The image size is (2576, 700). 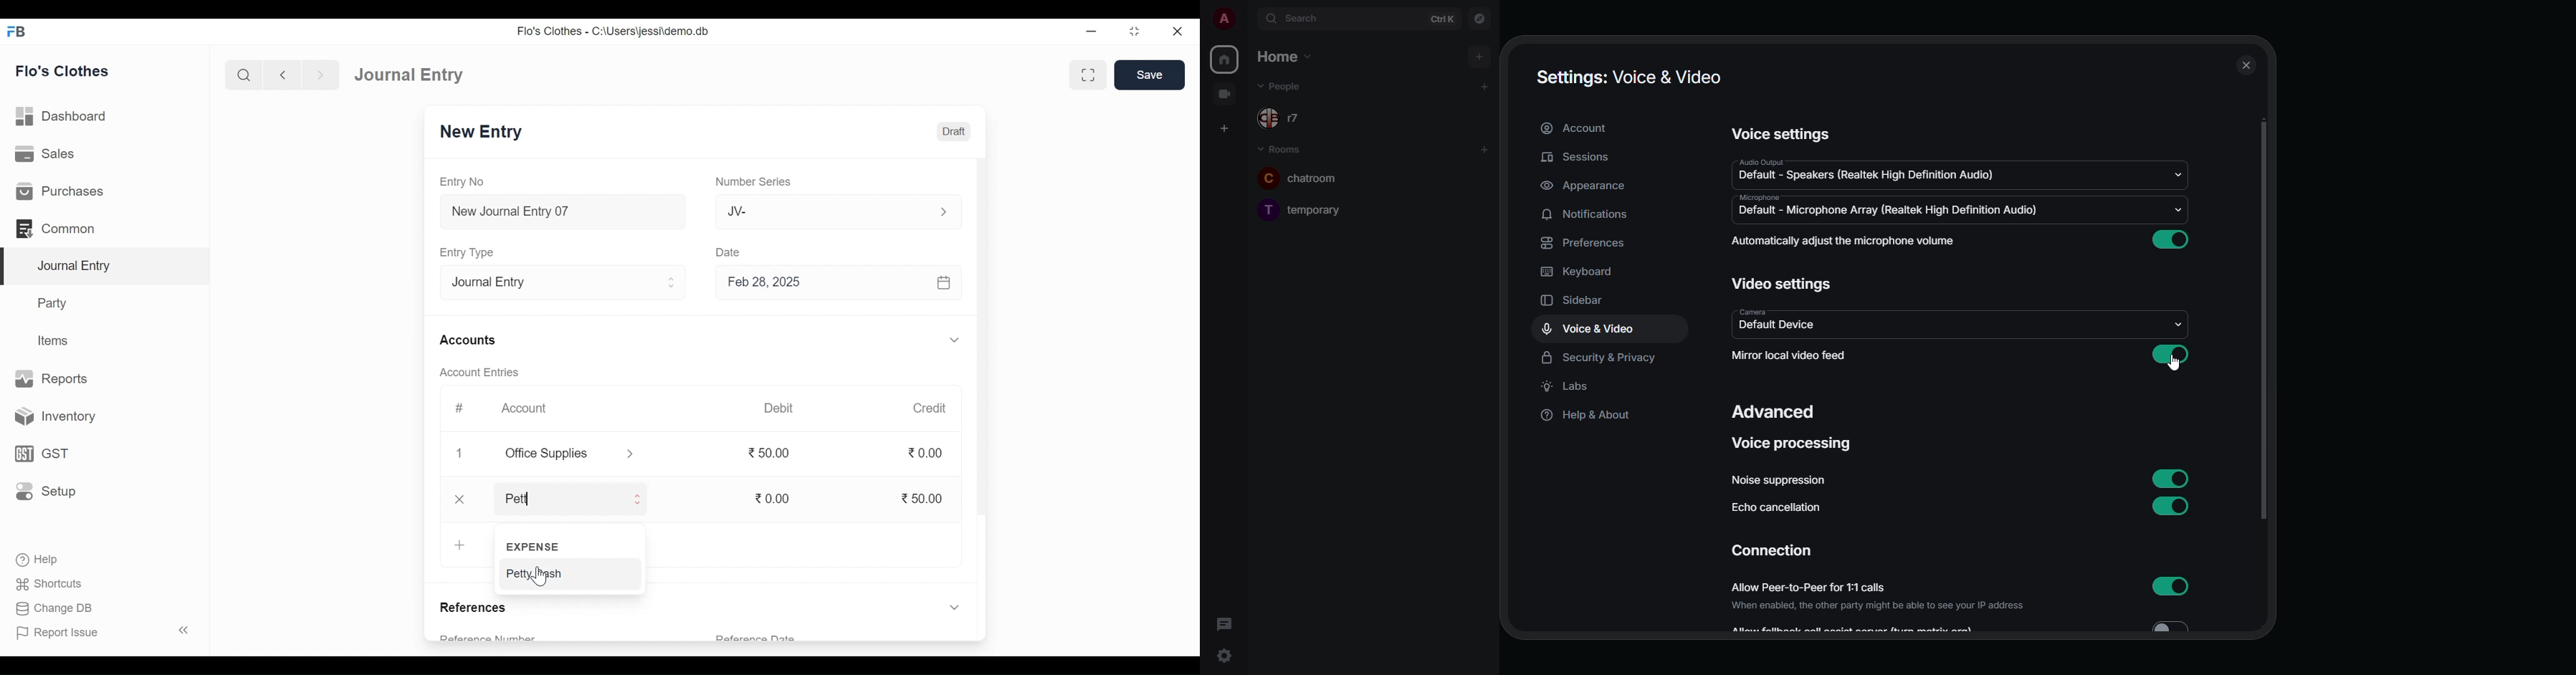 I want to click on video room, so click(x=1226, y=93).